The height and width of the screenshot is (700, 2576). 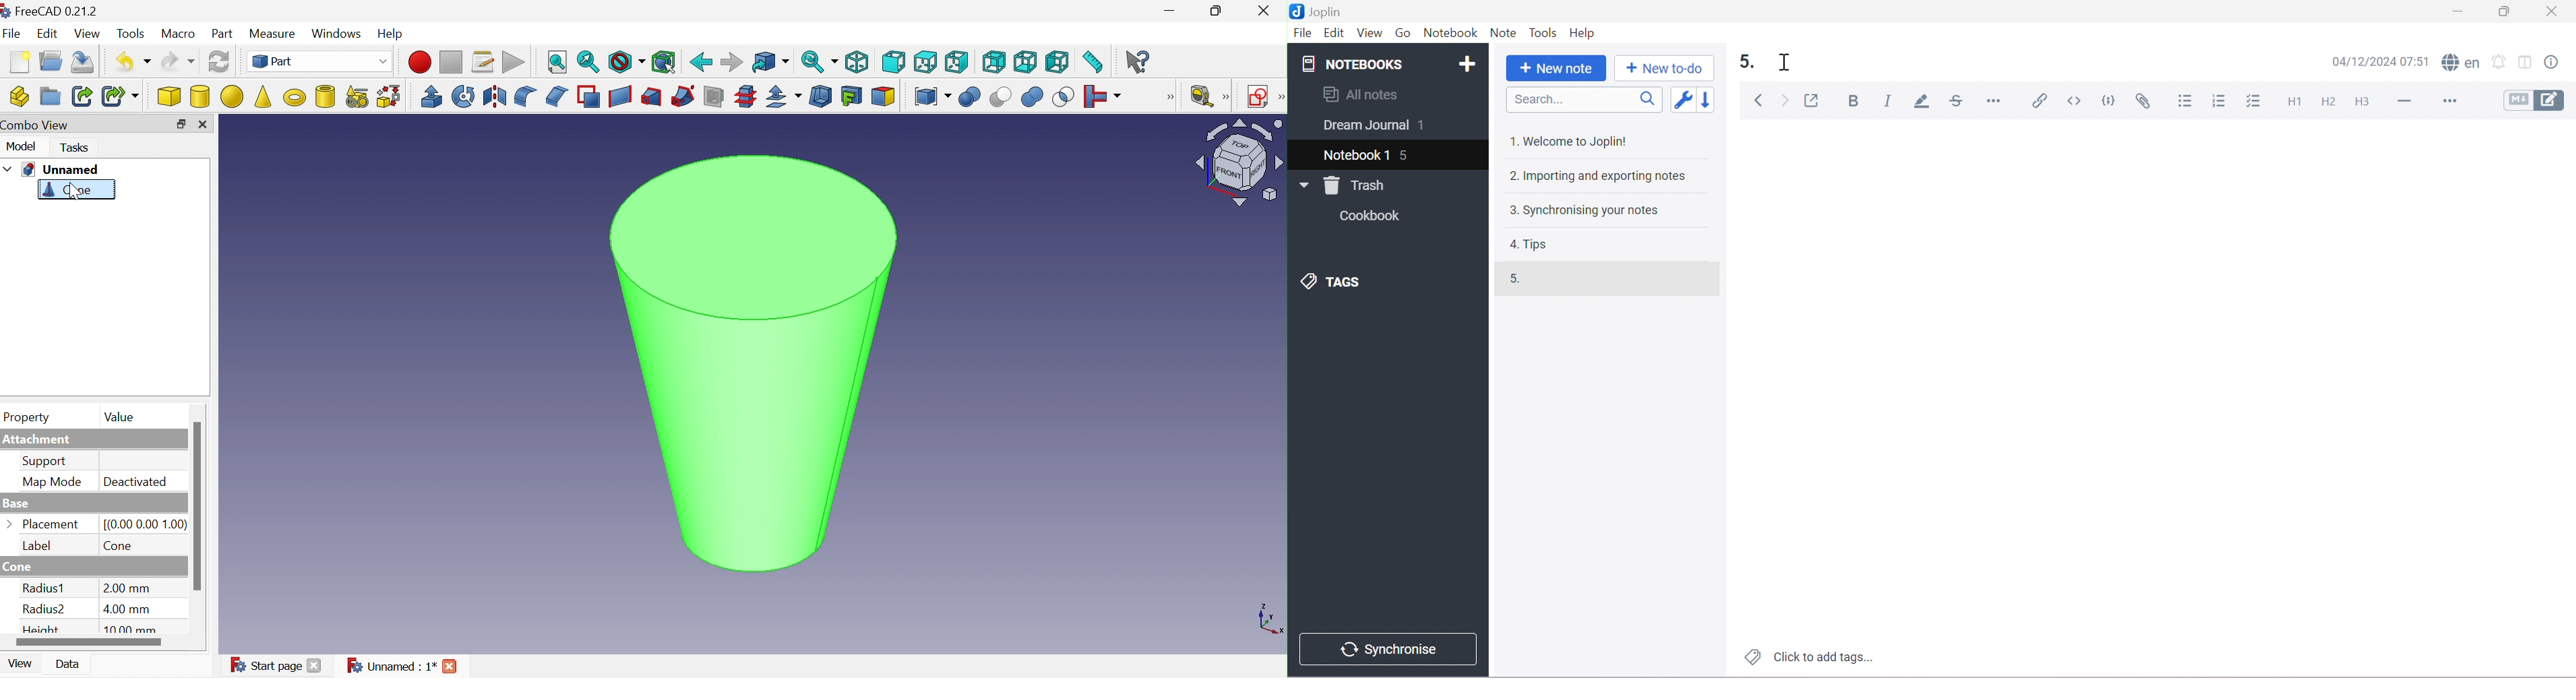 What do you see at coordinates (1531, 244) in the screenshot?
I see `4. Tips` at bounding box center [1531, 244].